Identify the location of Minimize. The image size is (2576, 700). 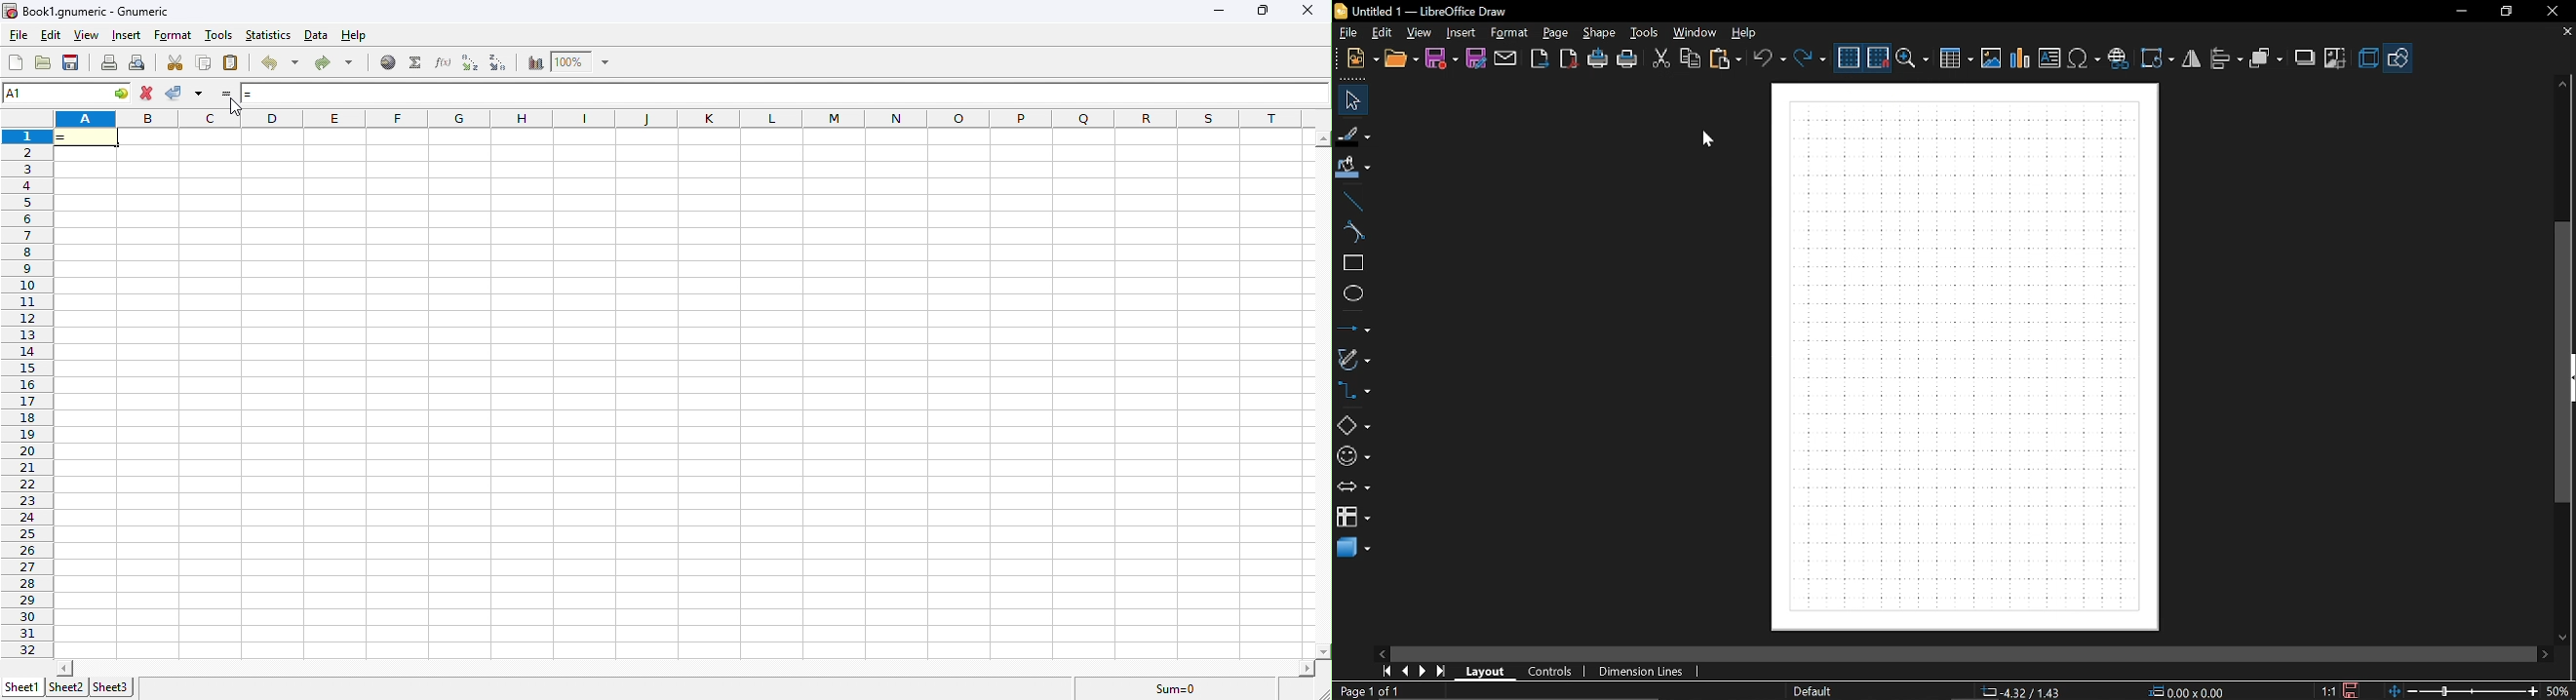
(2462, 13).